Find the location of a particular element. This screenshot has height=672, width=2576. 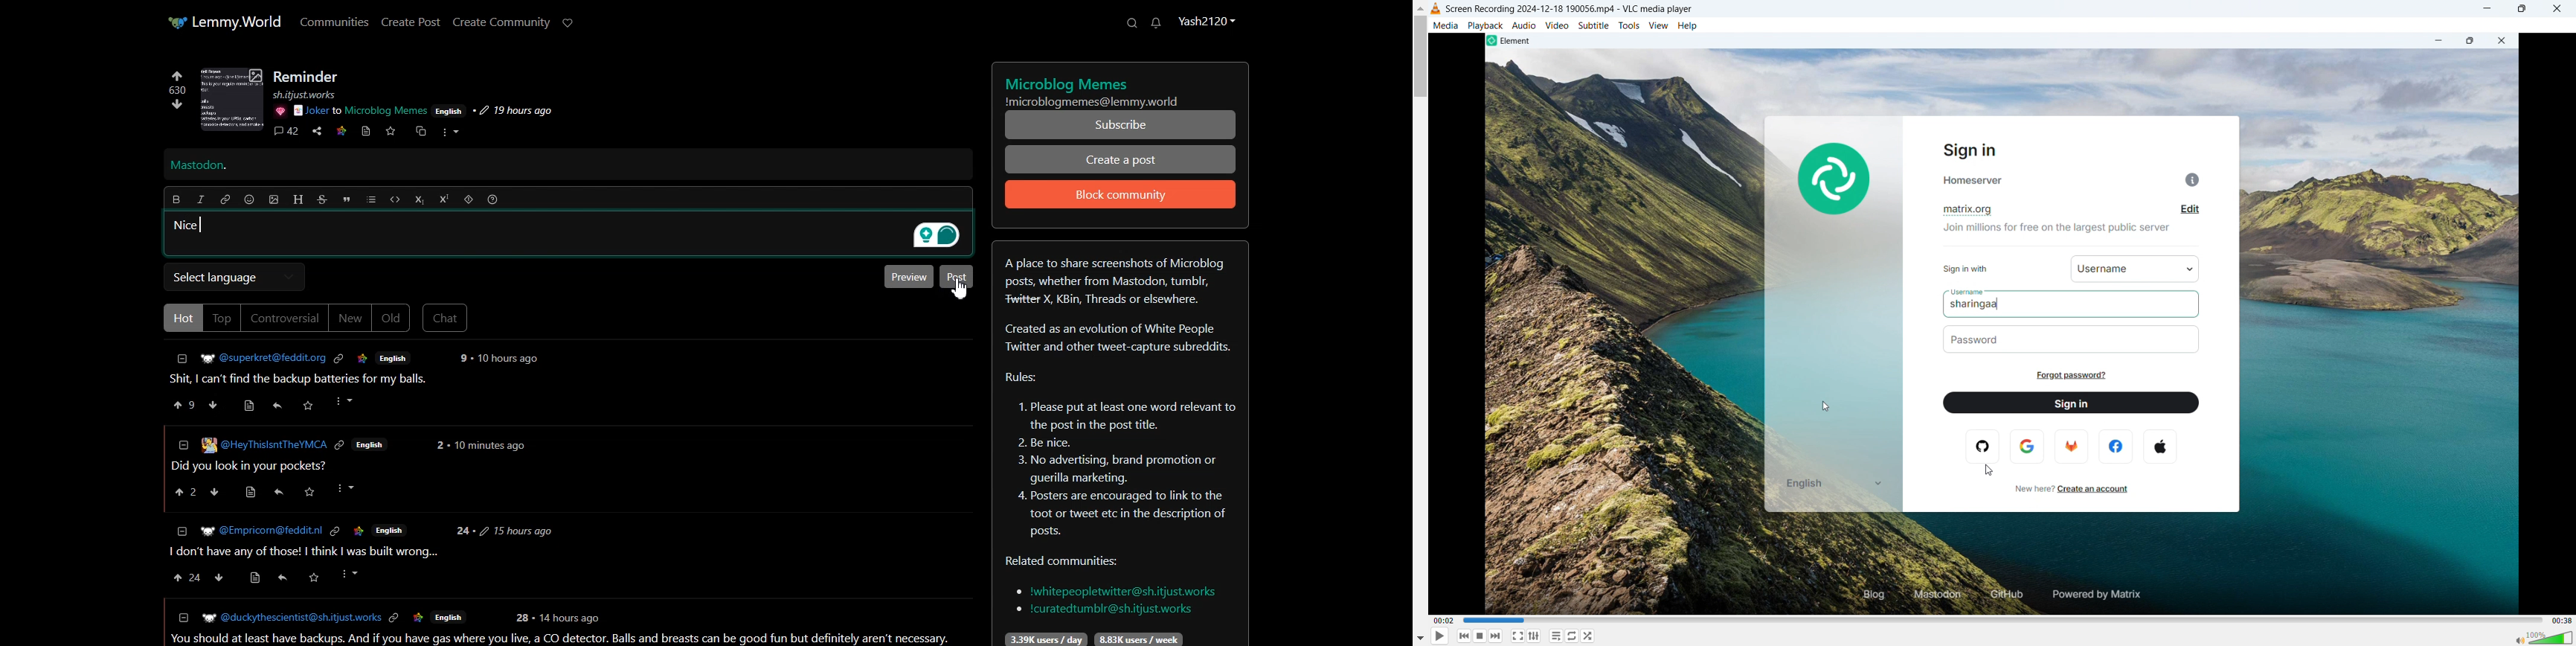

a» 24 is located at coordinates (184, 578).